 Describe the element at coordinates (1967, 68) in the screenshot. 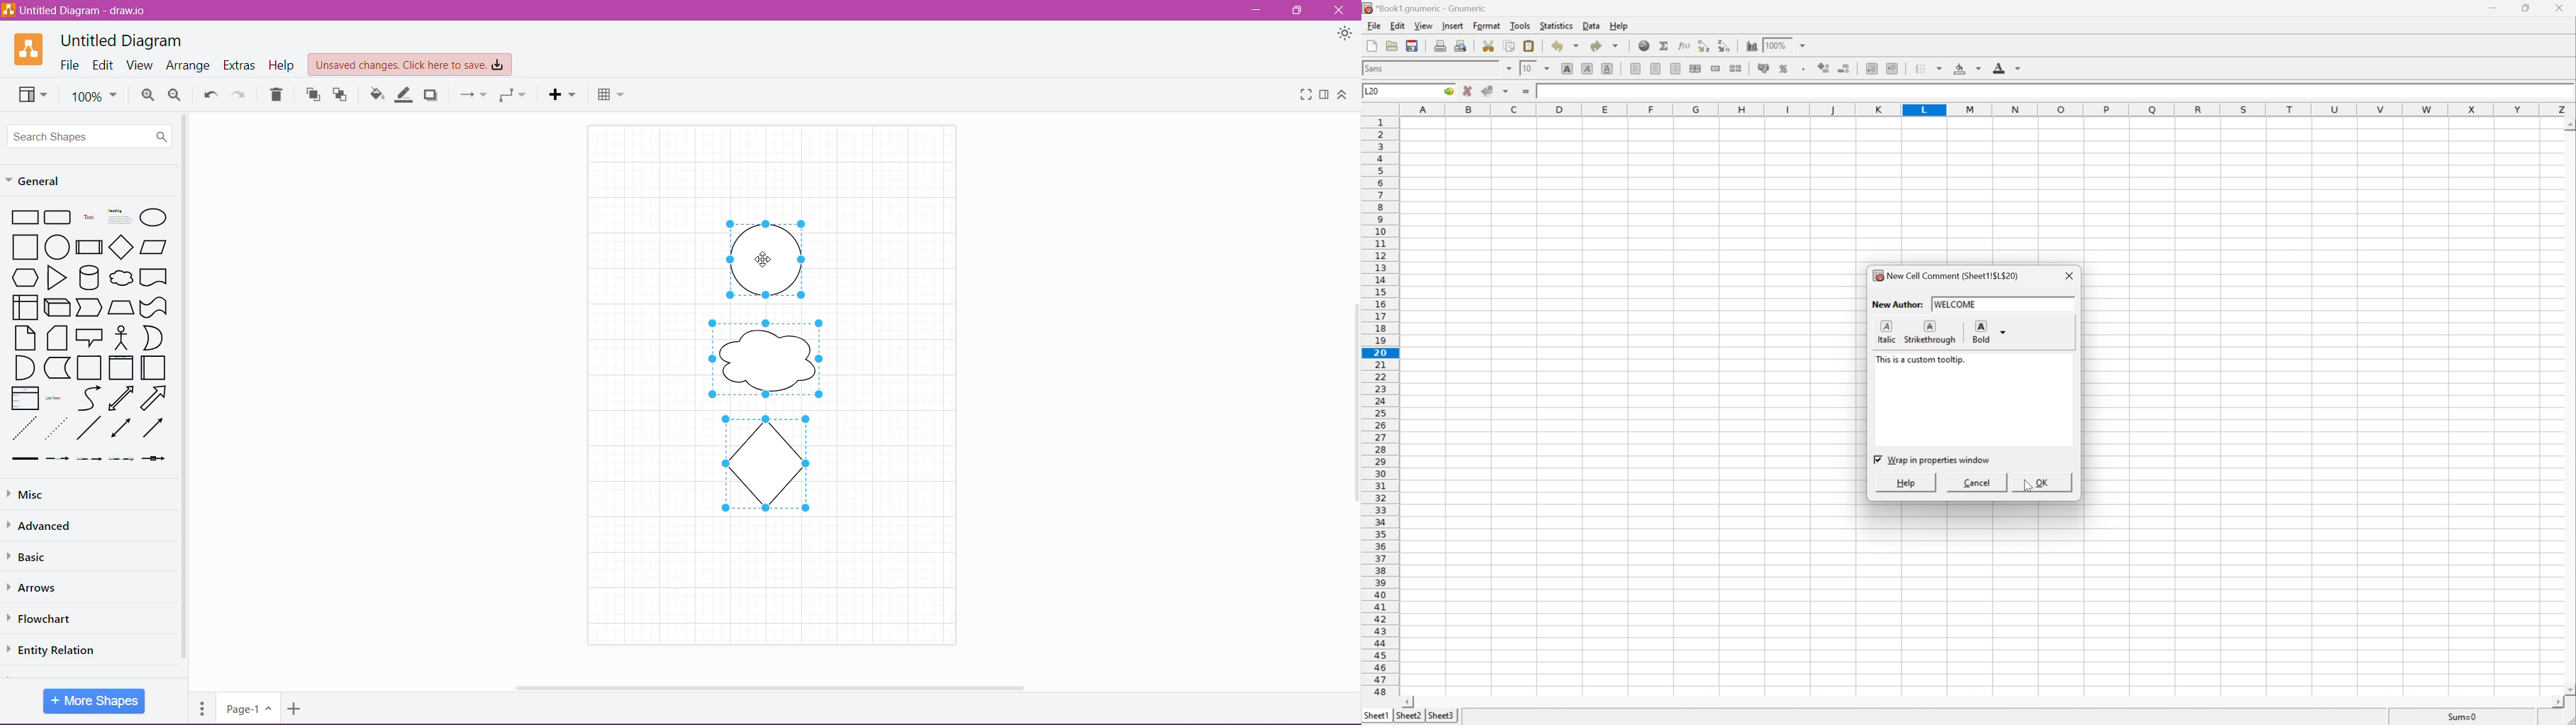

I see `Background` at that location.